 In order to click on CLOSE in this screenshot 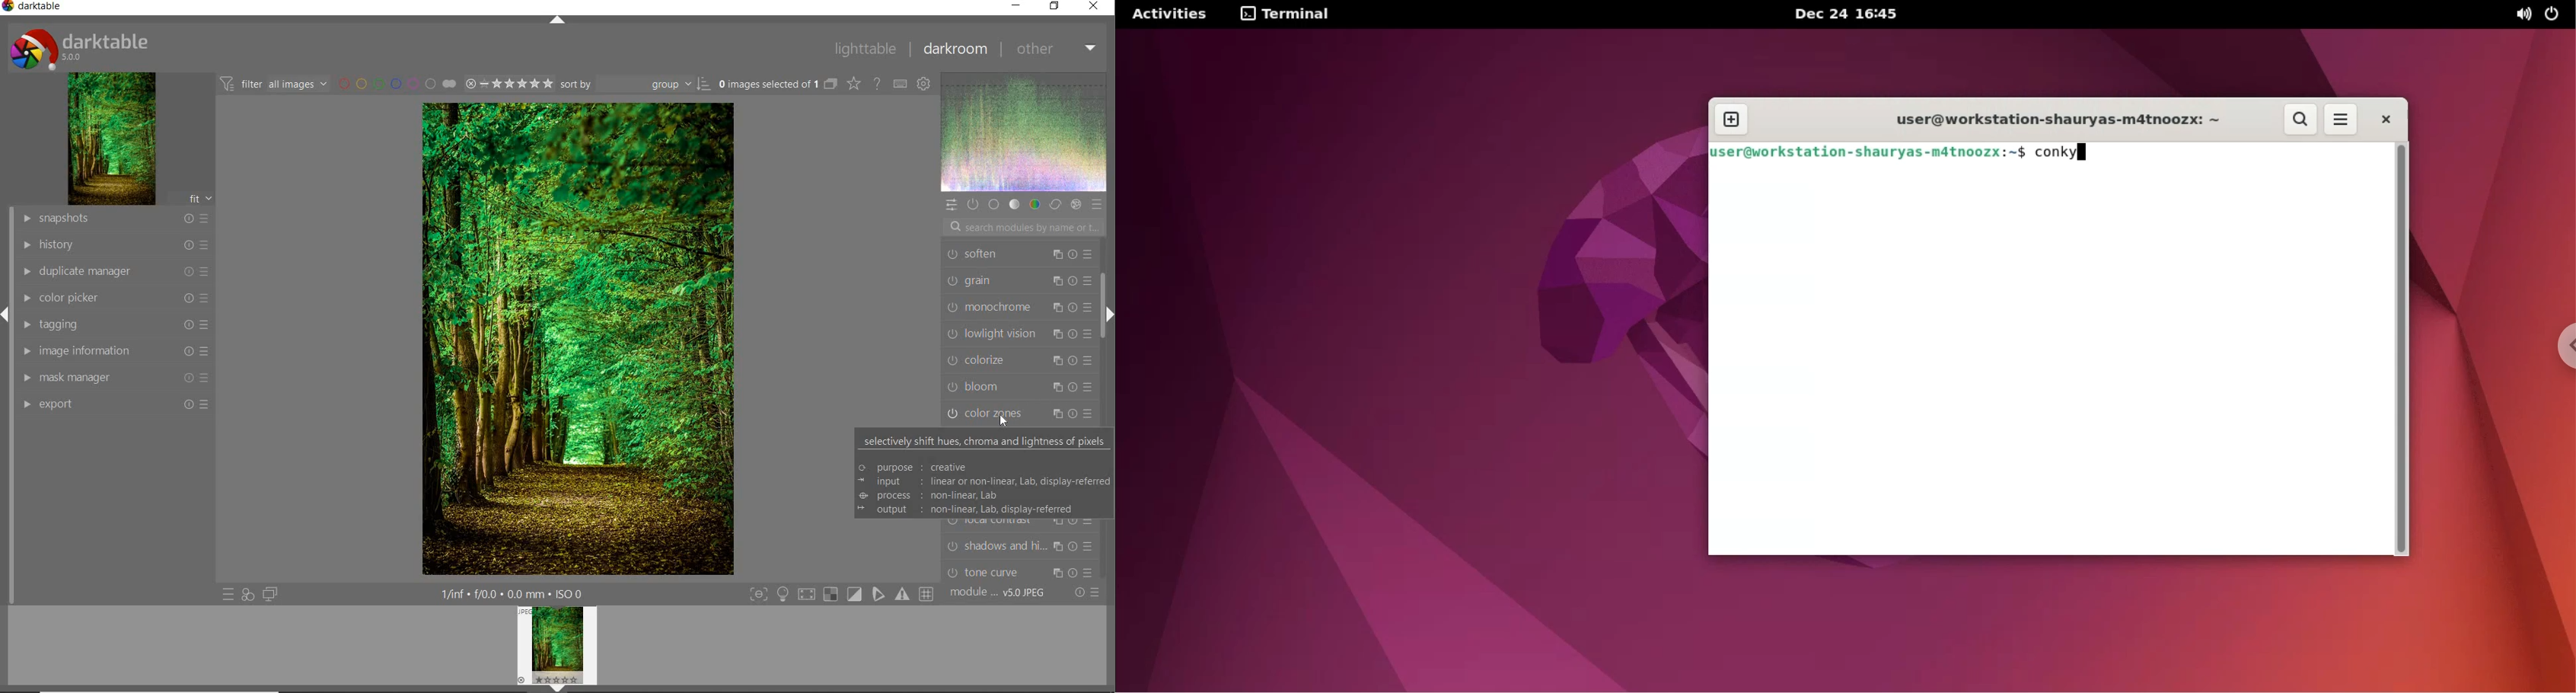, I will do `click(1098, 7)`.